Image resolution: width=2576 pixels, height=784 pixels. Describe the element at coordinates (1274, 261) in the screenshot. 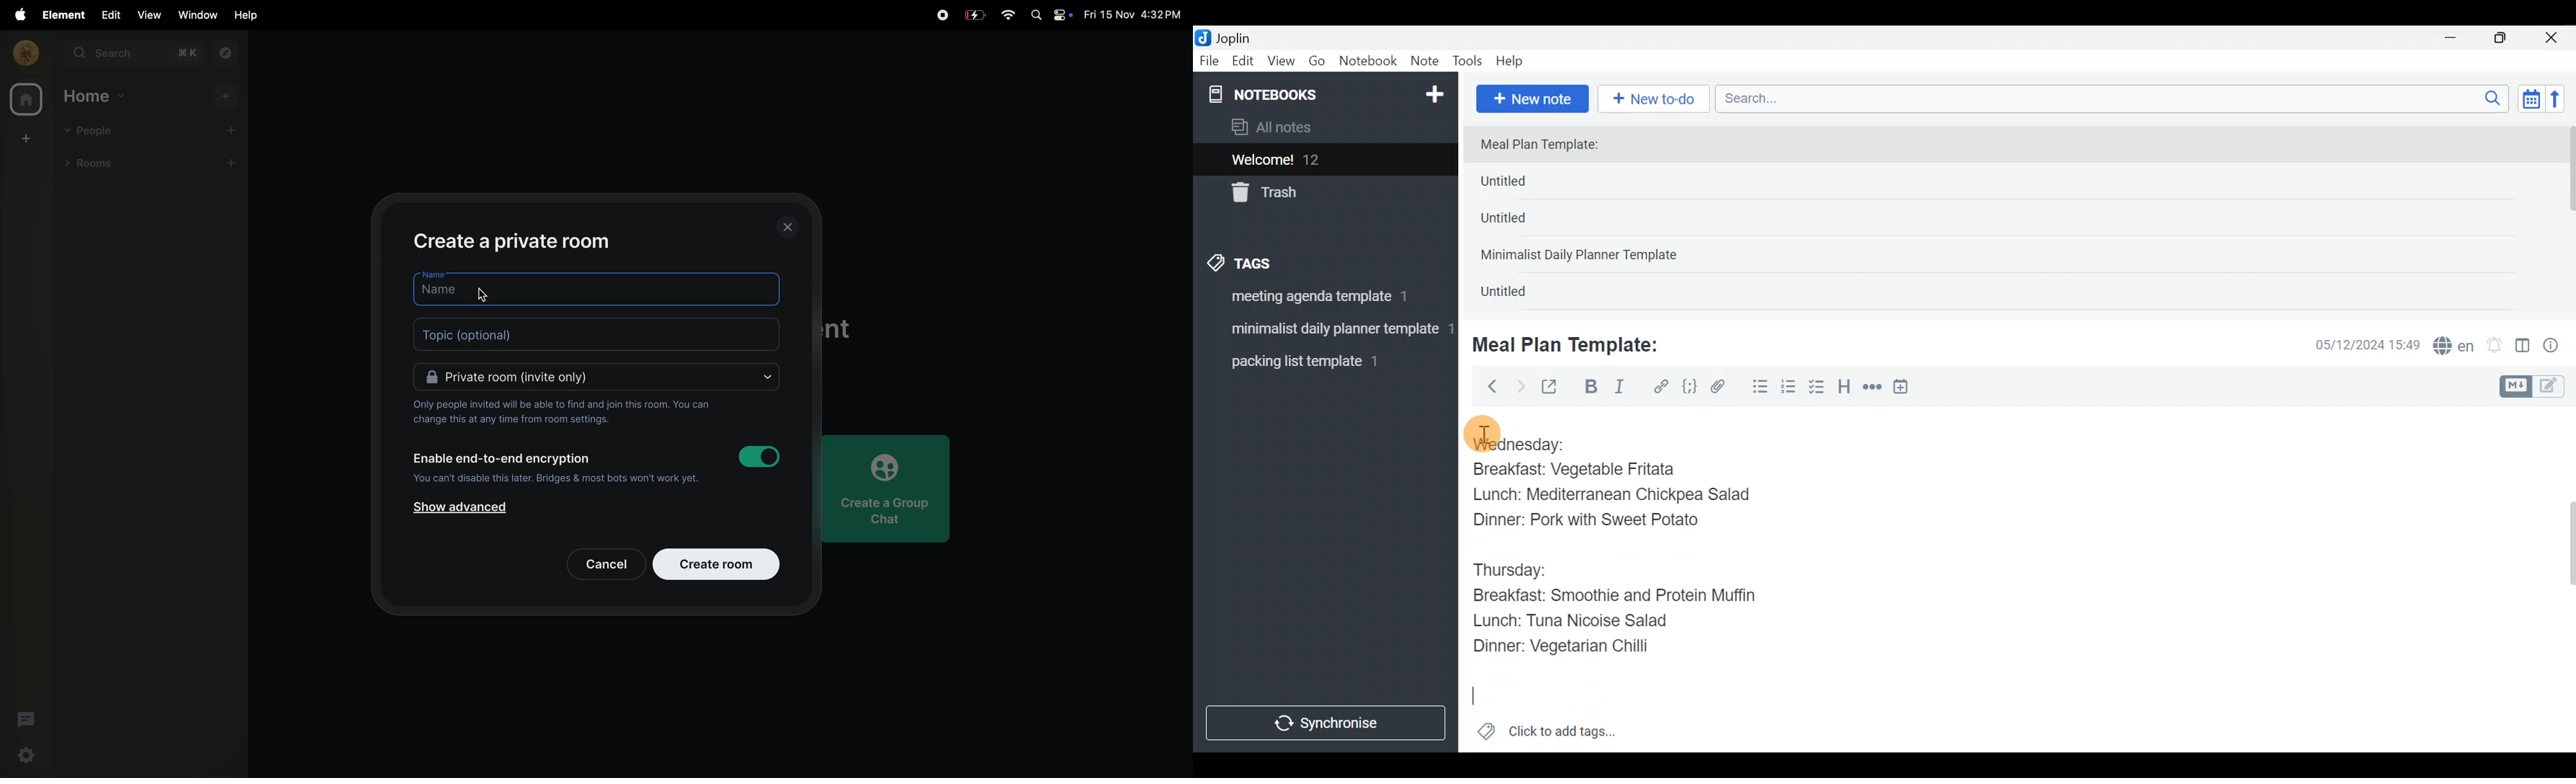

I see `Tags` at that location.